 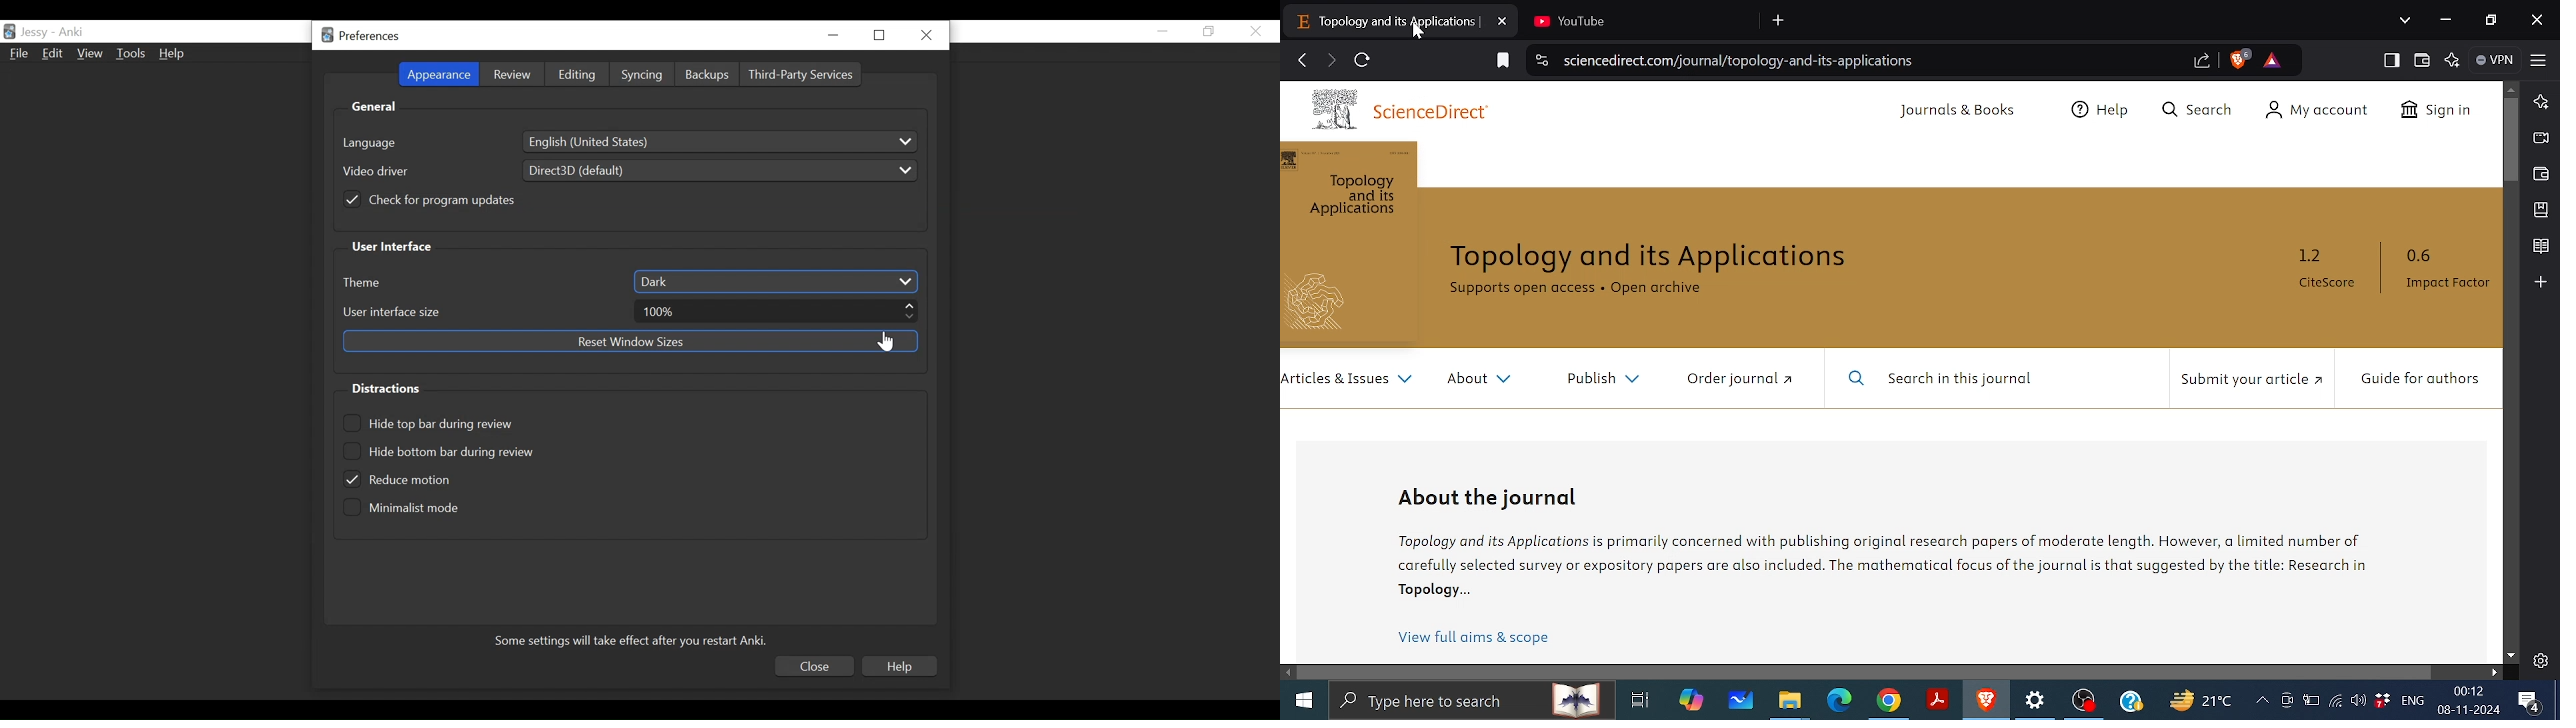 I want to click on Syncing, so click(x=641, y=77).